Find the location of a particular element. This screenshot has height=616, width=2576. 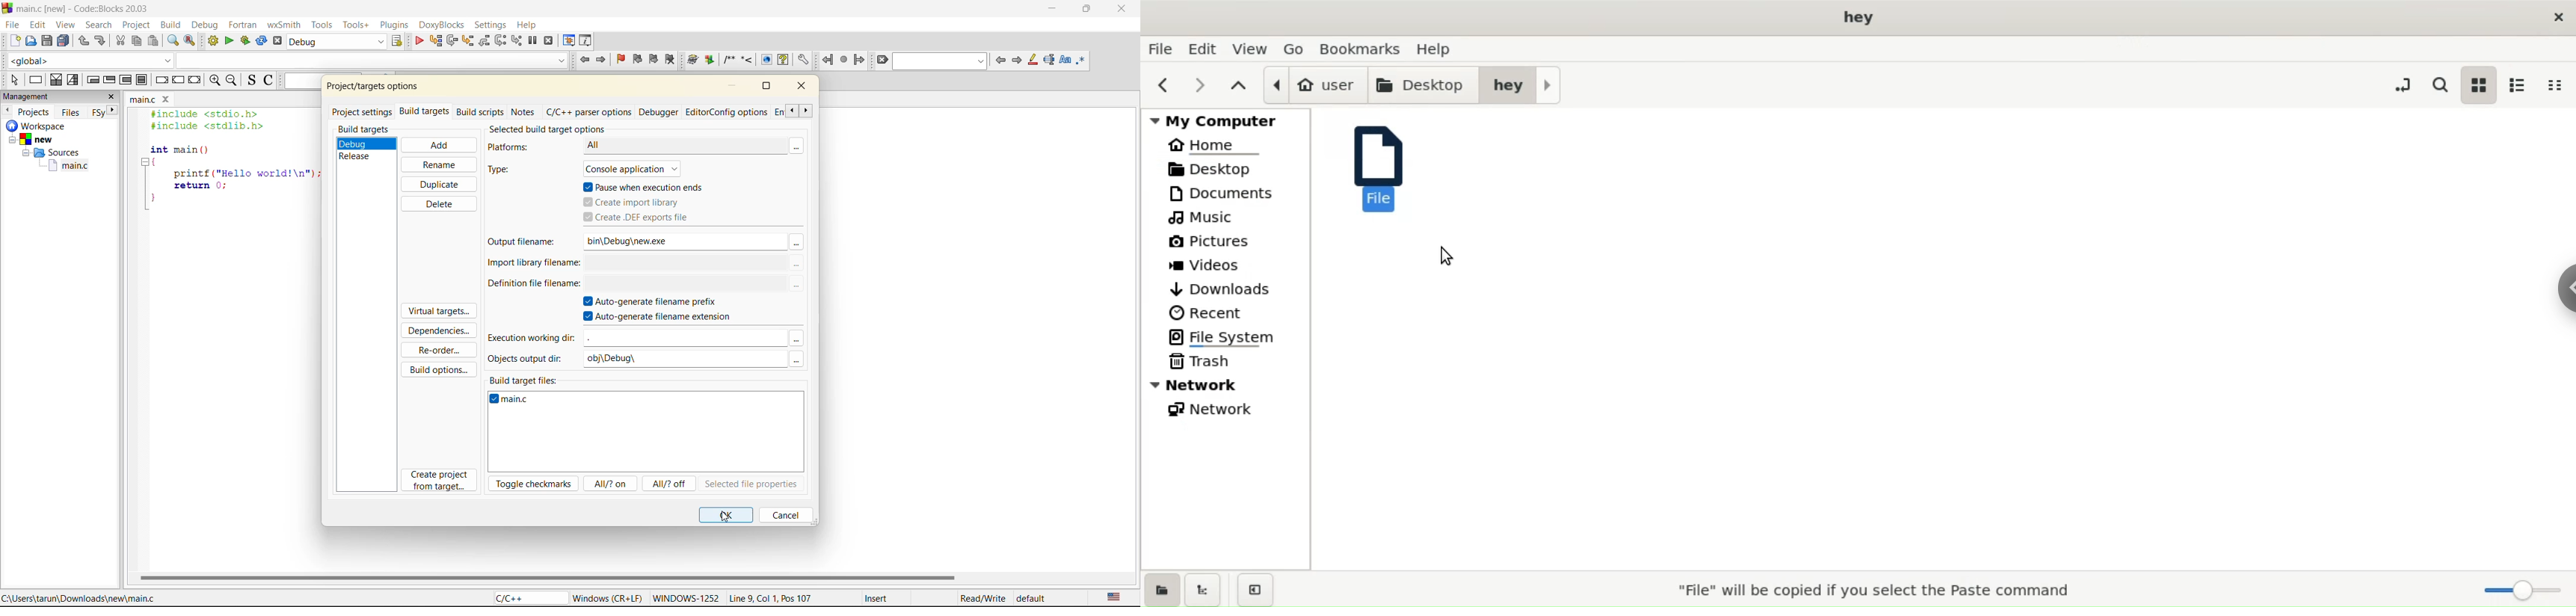

platforms is located at coordinates (515, 148).